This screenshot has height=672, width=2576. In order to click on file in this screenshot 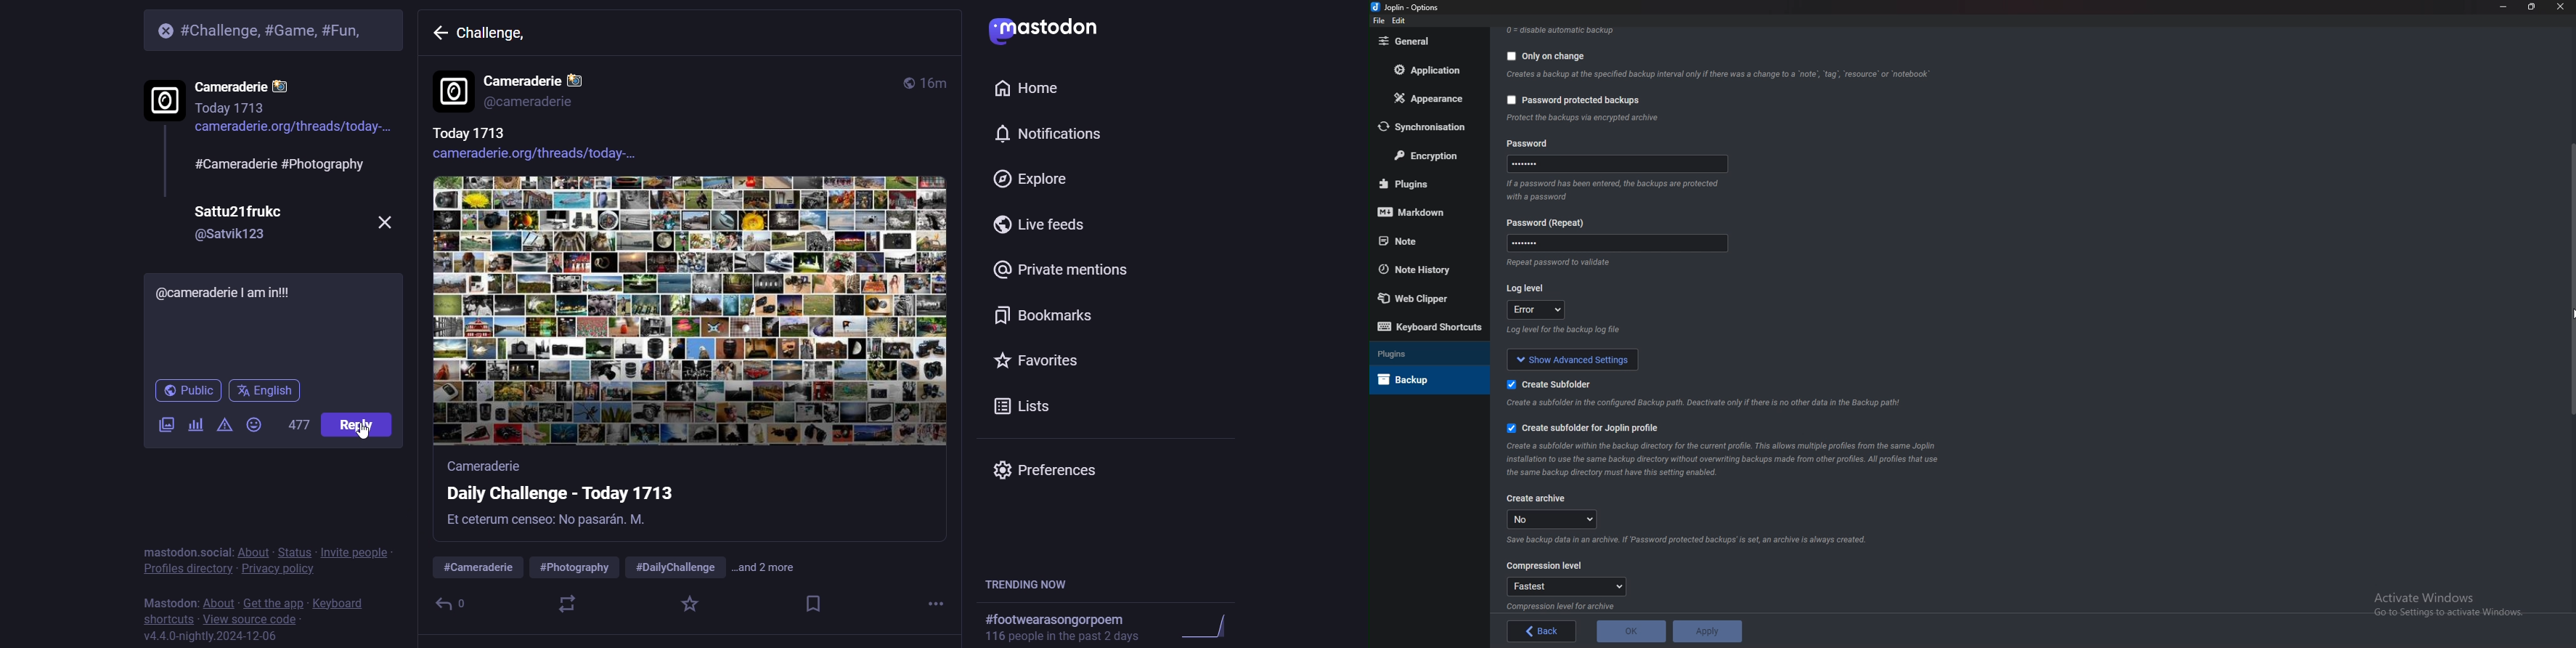, I will do `click(1379, 21)`.